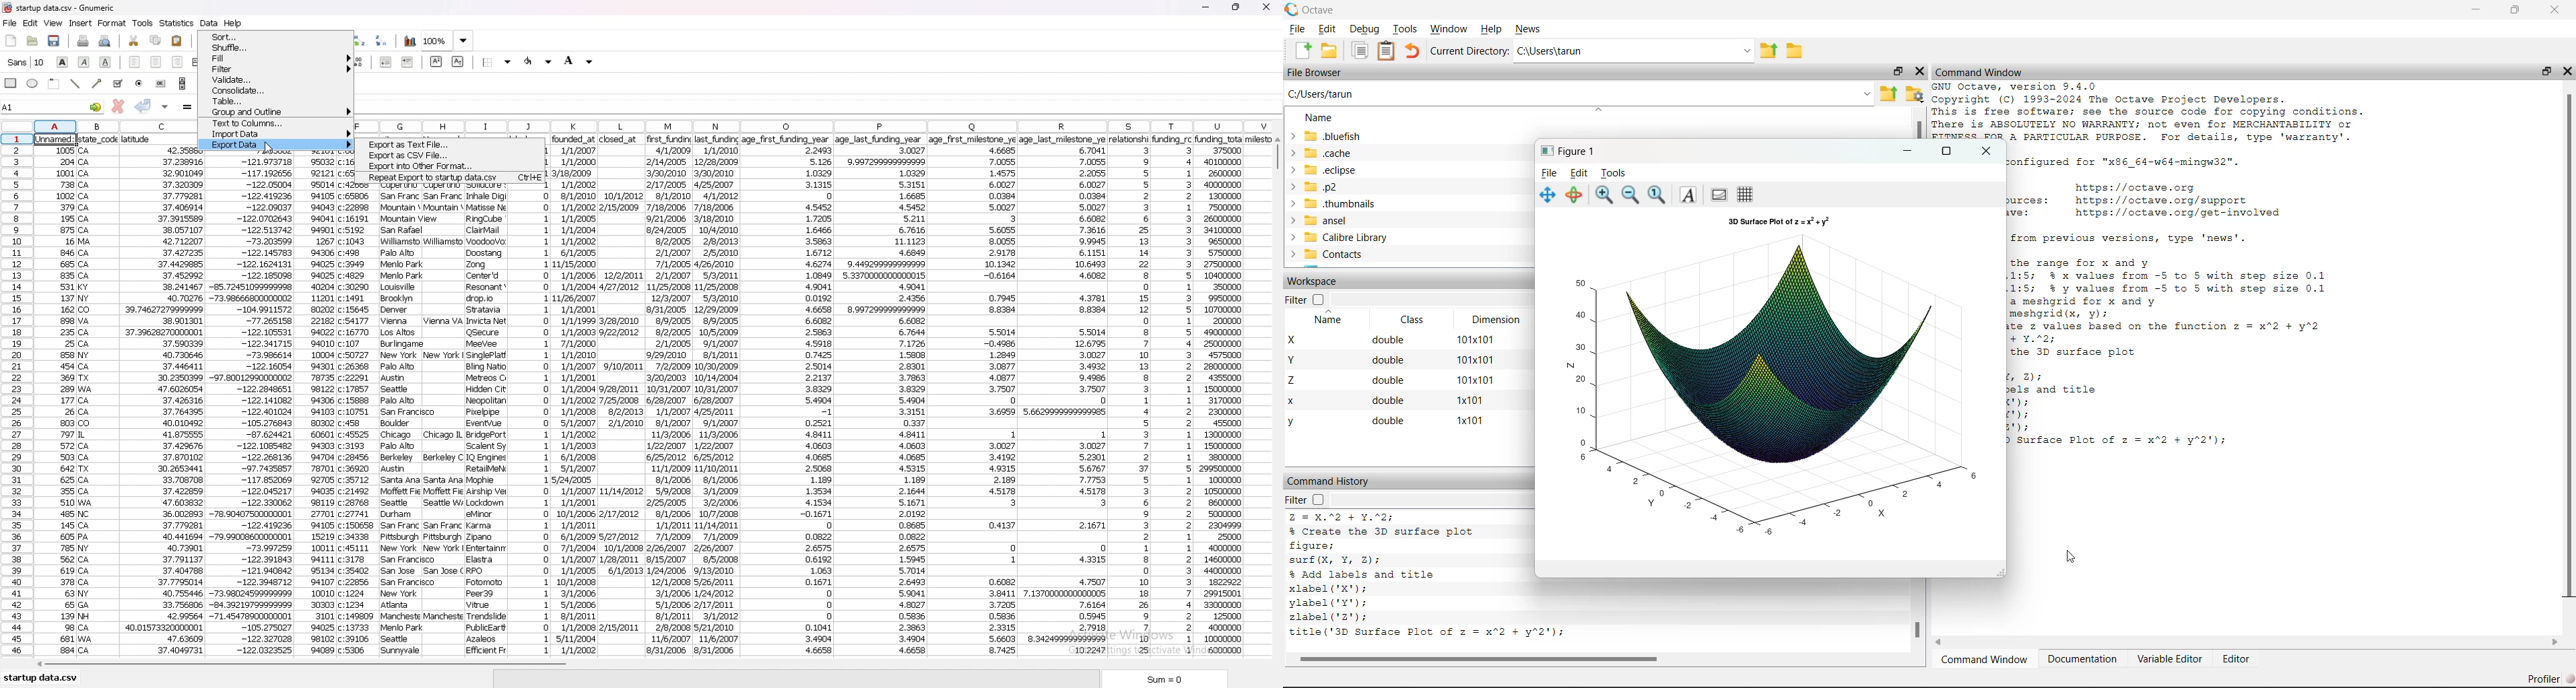  What do you see at coordinates (277, 90) in the screenshot?
I see `consolidate` at bounding box center [277, 90].